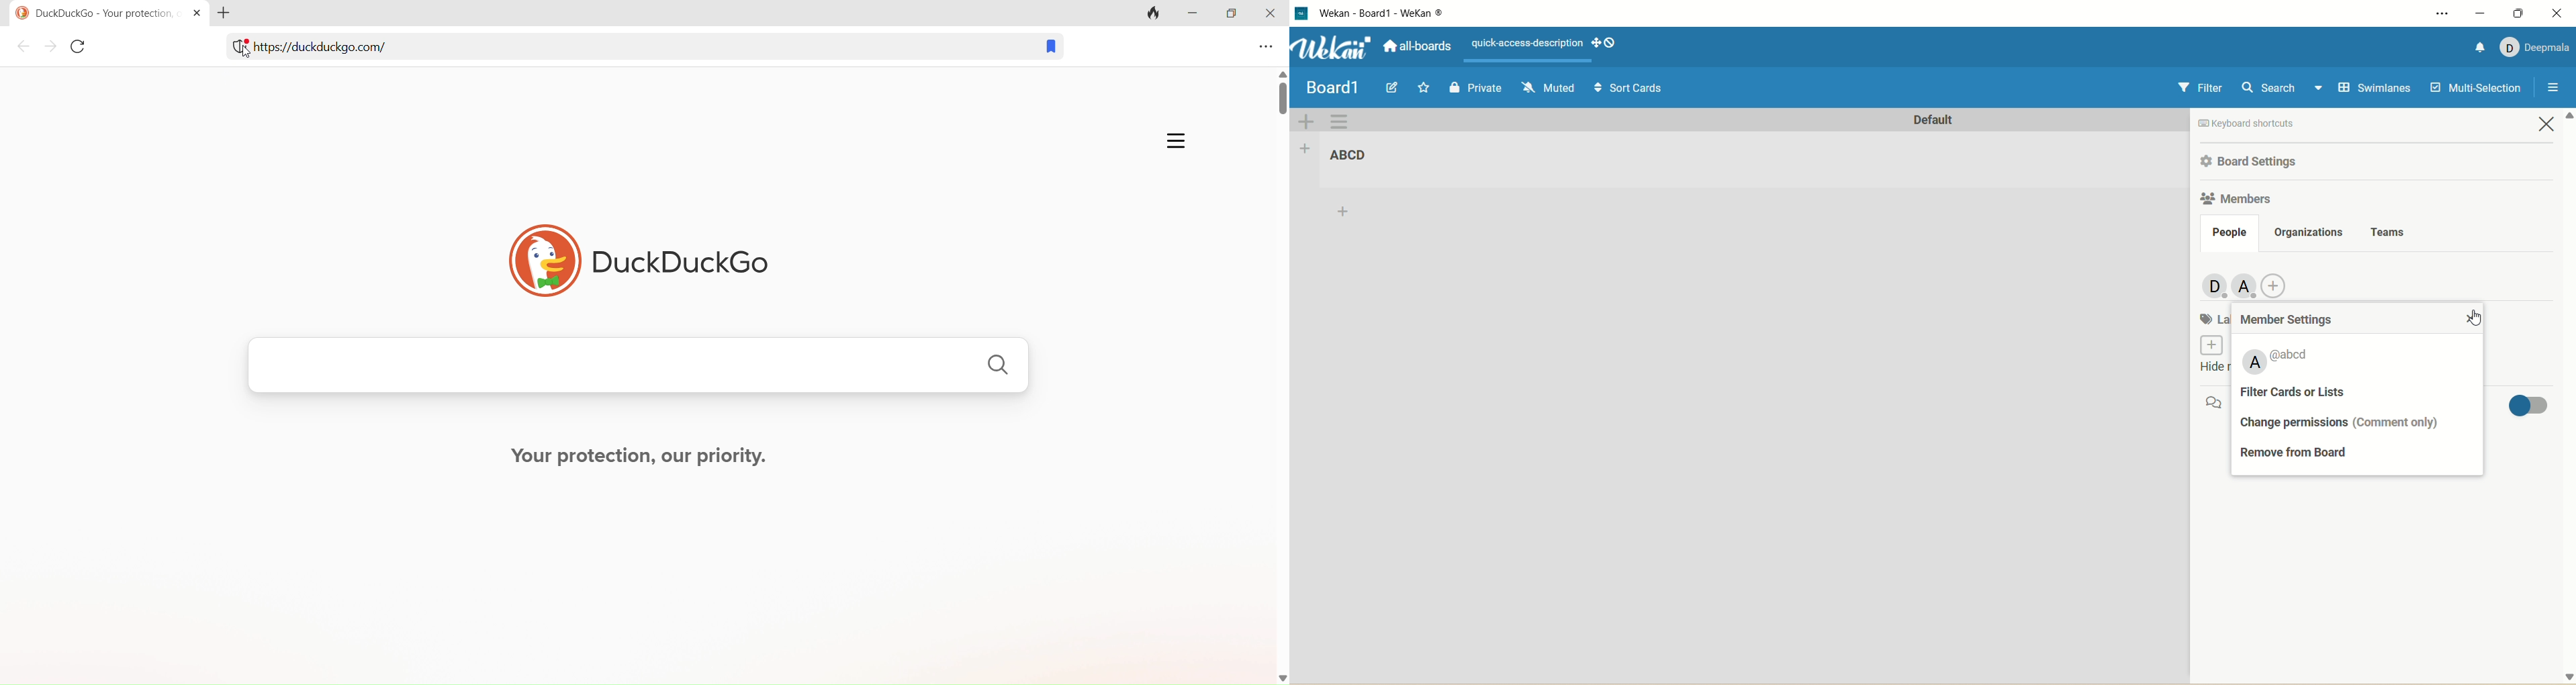 Image resolution: width=2576 pixels, height=700 pixels. Describe the element at coordinates (1417, 46) in the screenshot. I see `all boards` at that location.